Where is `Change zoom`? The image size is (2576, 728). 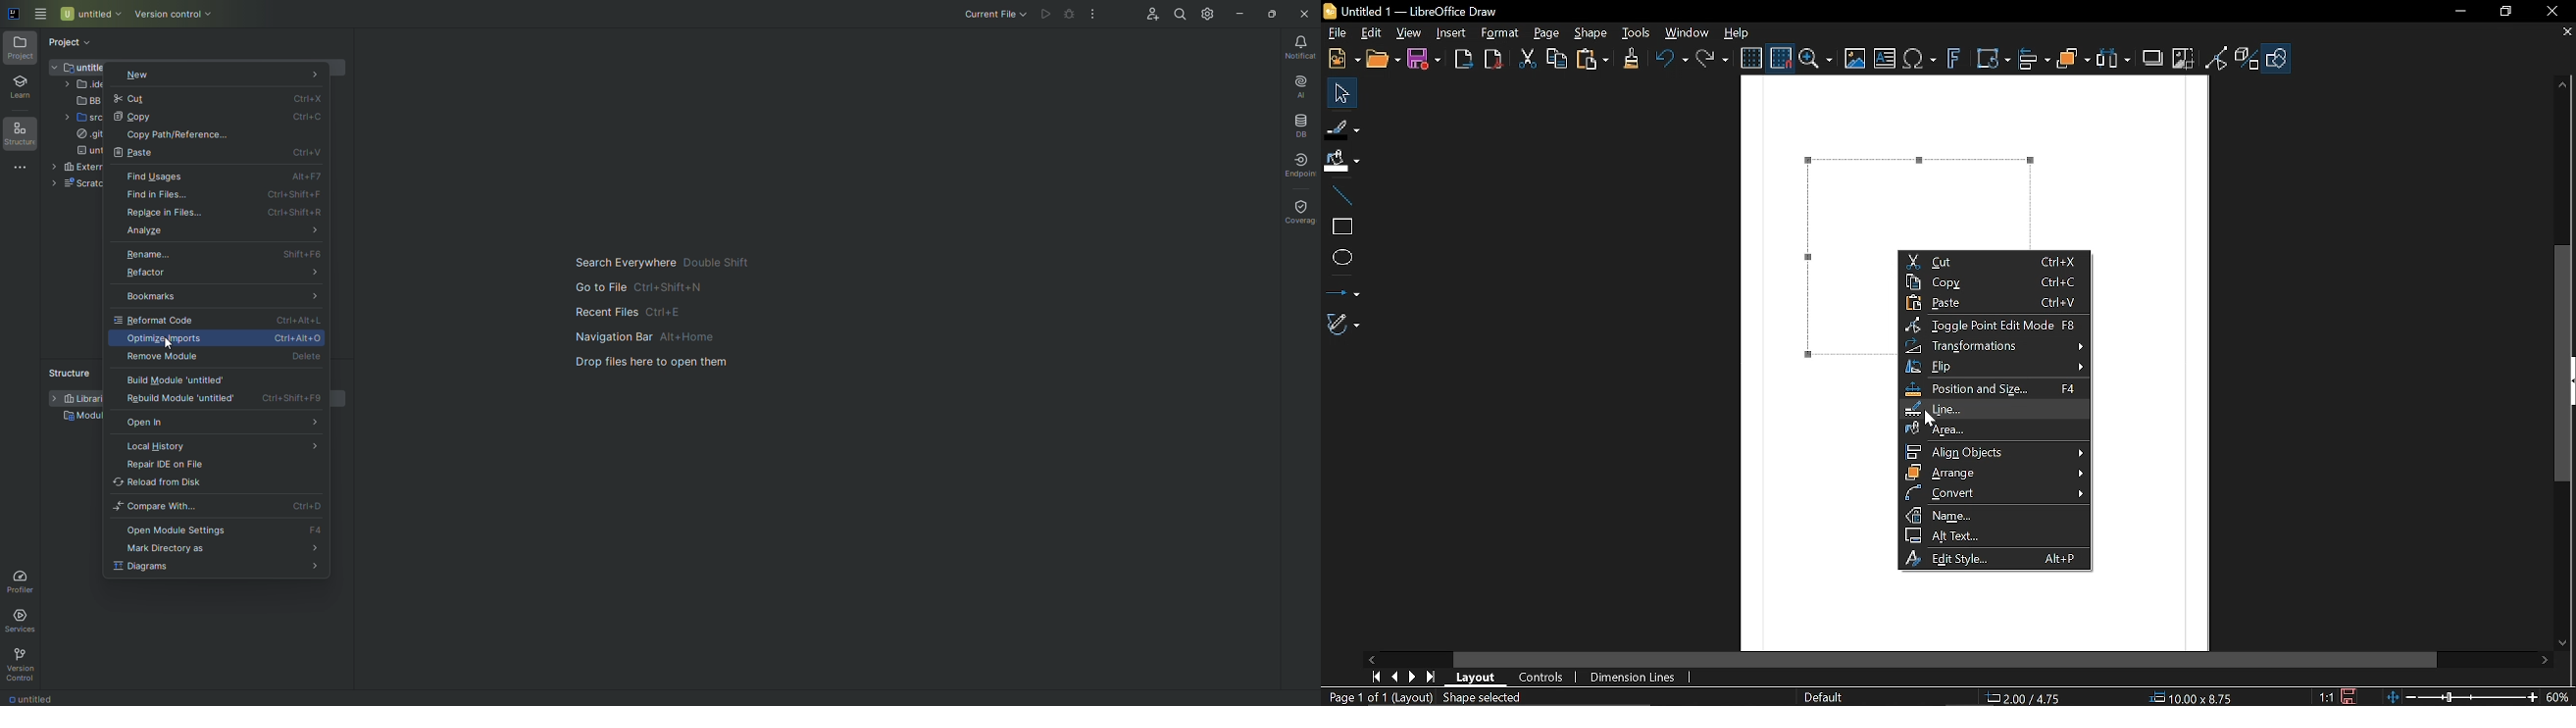
Change zoom is located at coordinates (2457, 697).